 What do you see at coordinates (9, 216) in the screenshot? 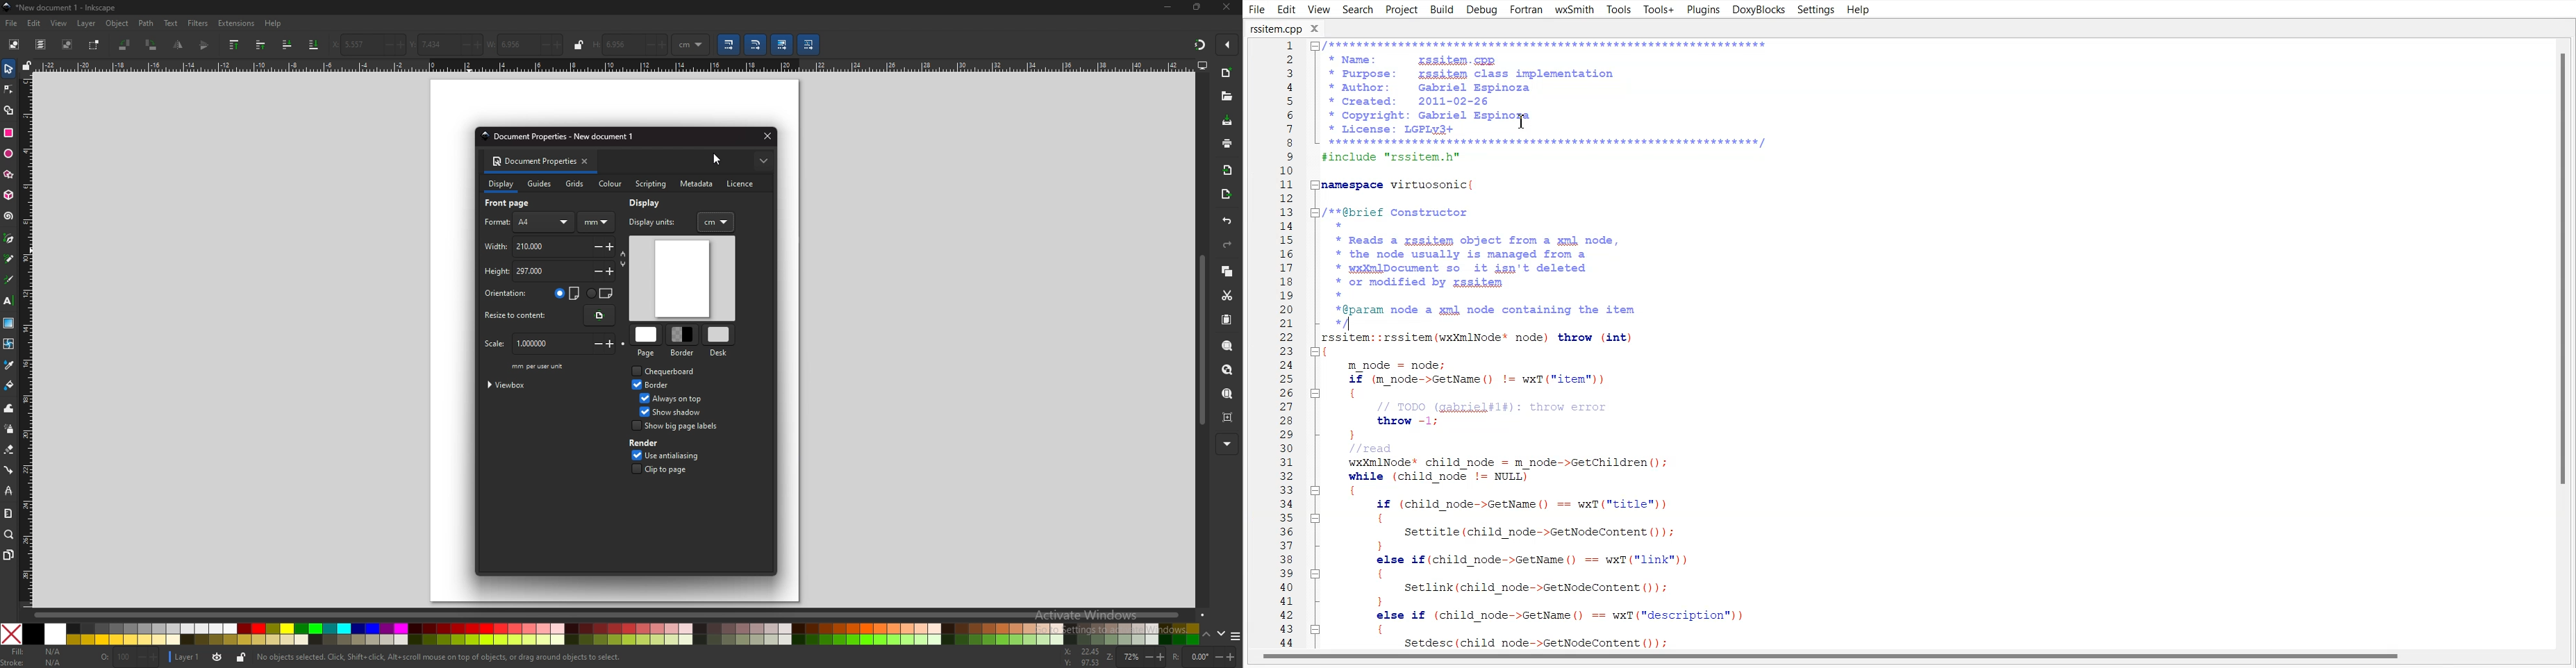
I see `spiral` at bounding box center [9, 216].